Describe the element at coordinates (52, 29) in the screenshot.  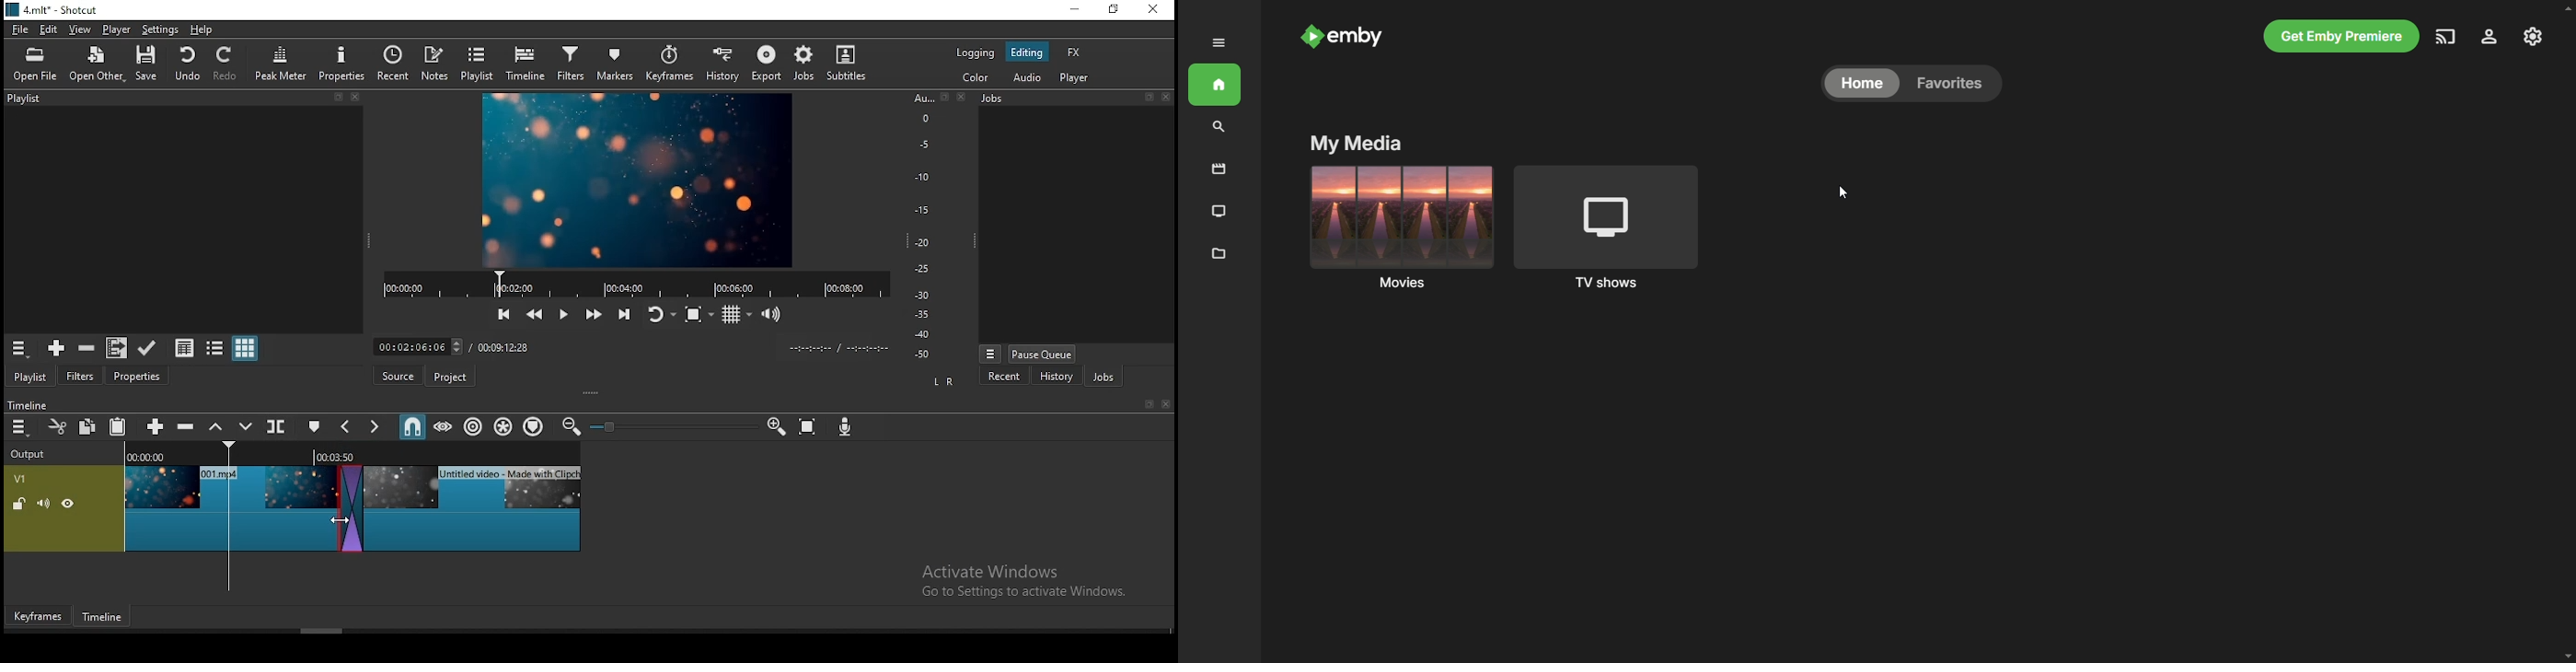
I see `edit` at that location.